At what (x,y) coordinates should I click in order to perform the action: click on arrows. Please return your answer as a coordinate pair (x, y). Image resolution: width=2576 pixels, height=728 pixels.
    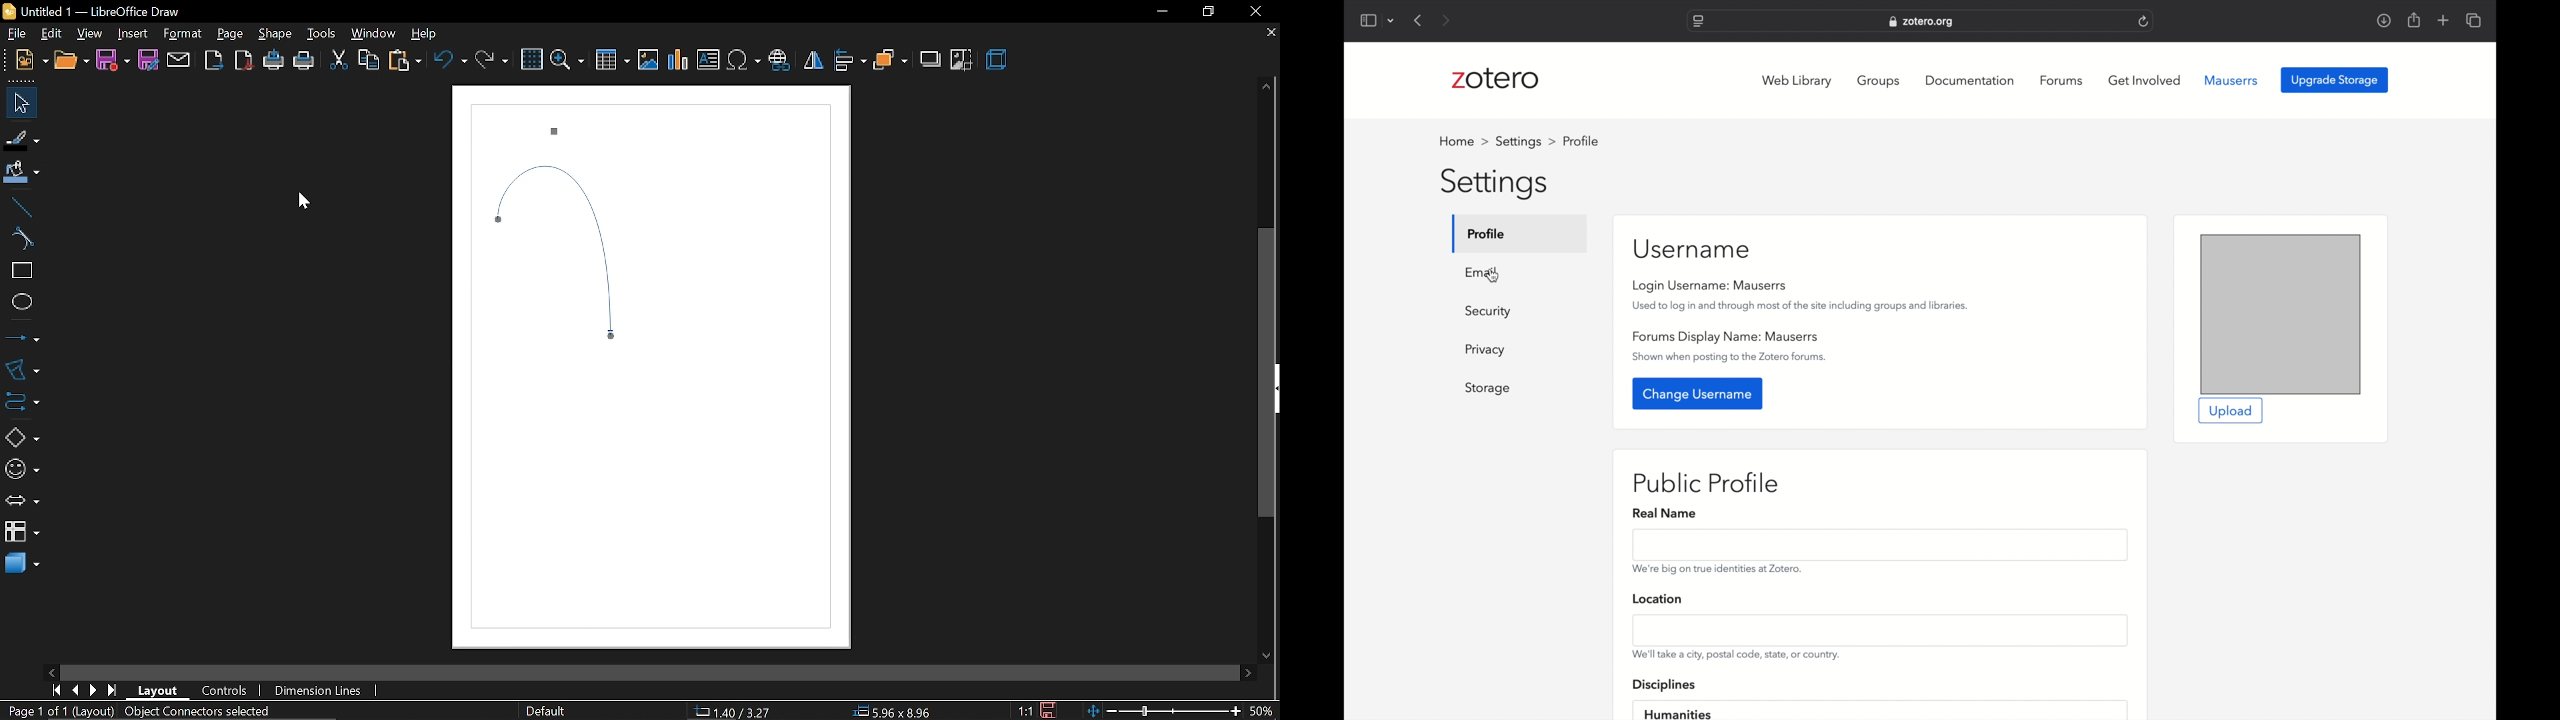
    Looking at the image, I should click on (19, 499).